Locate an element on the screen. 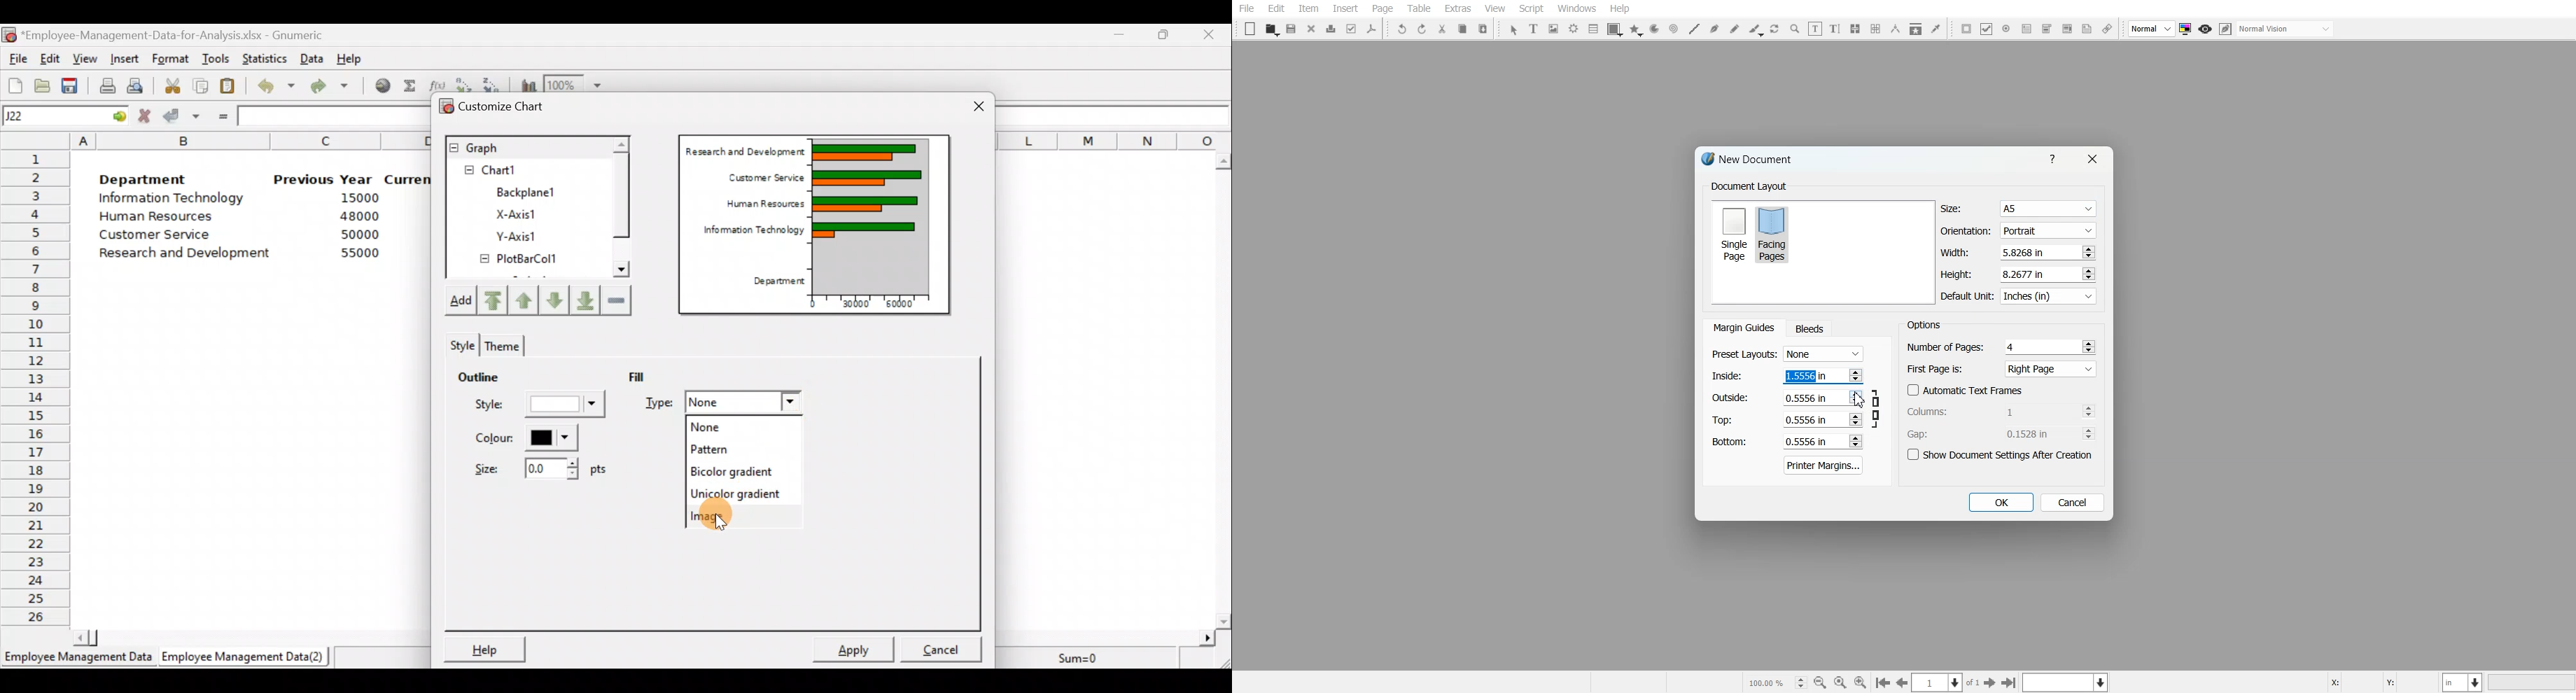 The width and height of the screenshot is (2576, 700). Text Frame is located at coordinates (1534, 28).